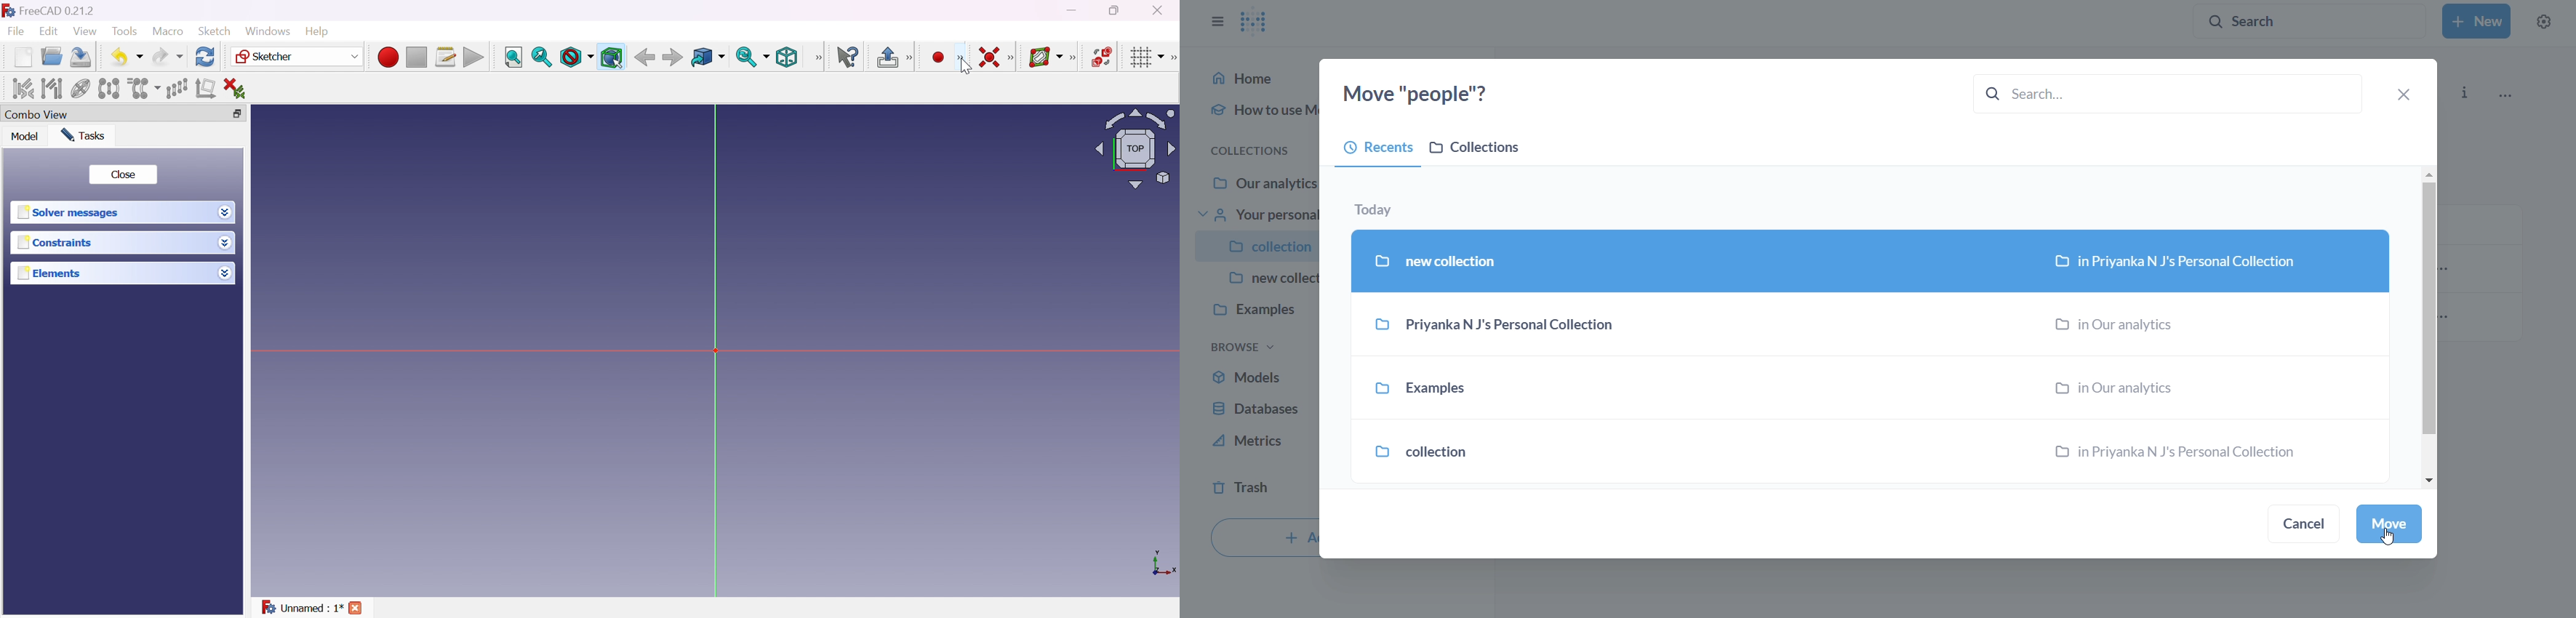 The height and width of the screenshot is (644, 2576). What do you see at coordinates (576, 57) in the screenshot?
I see `Draw style` at bounding box center [576, 57].